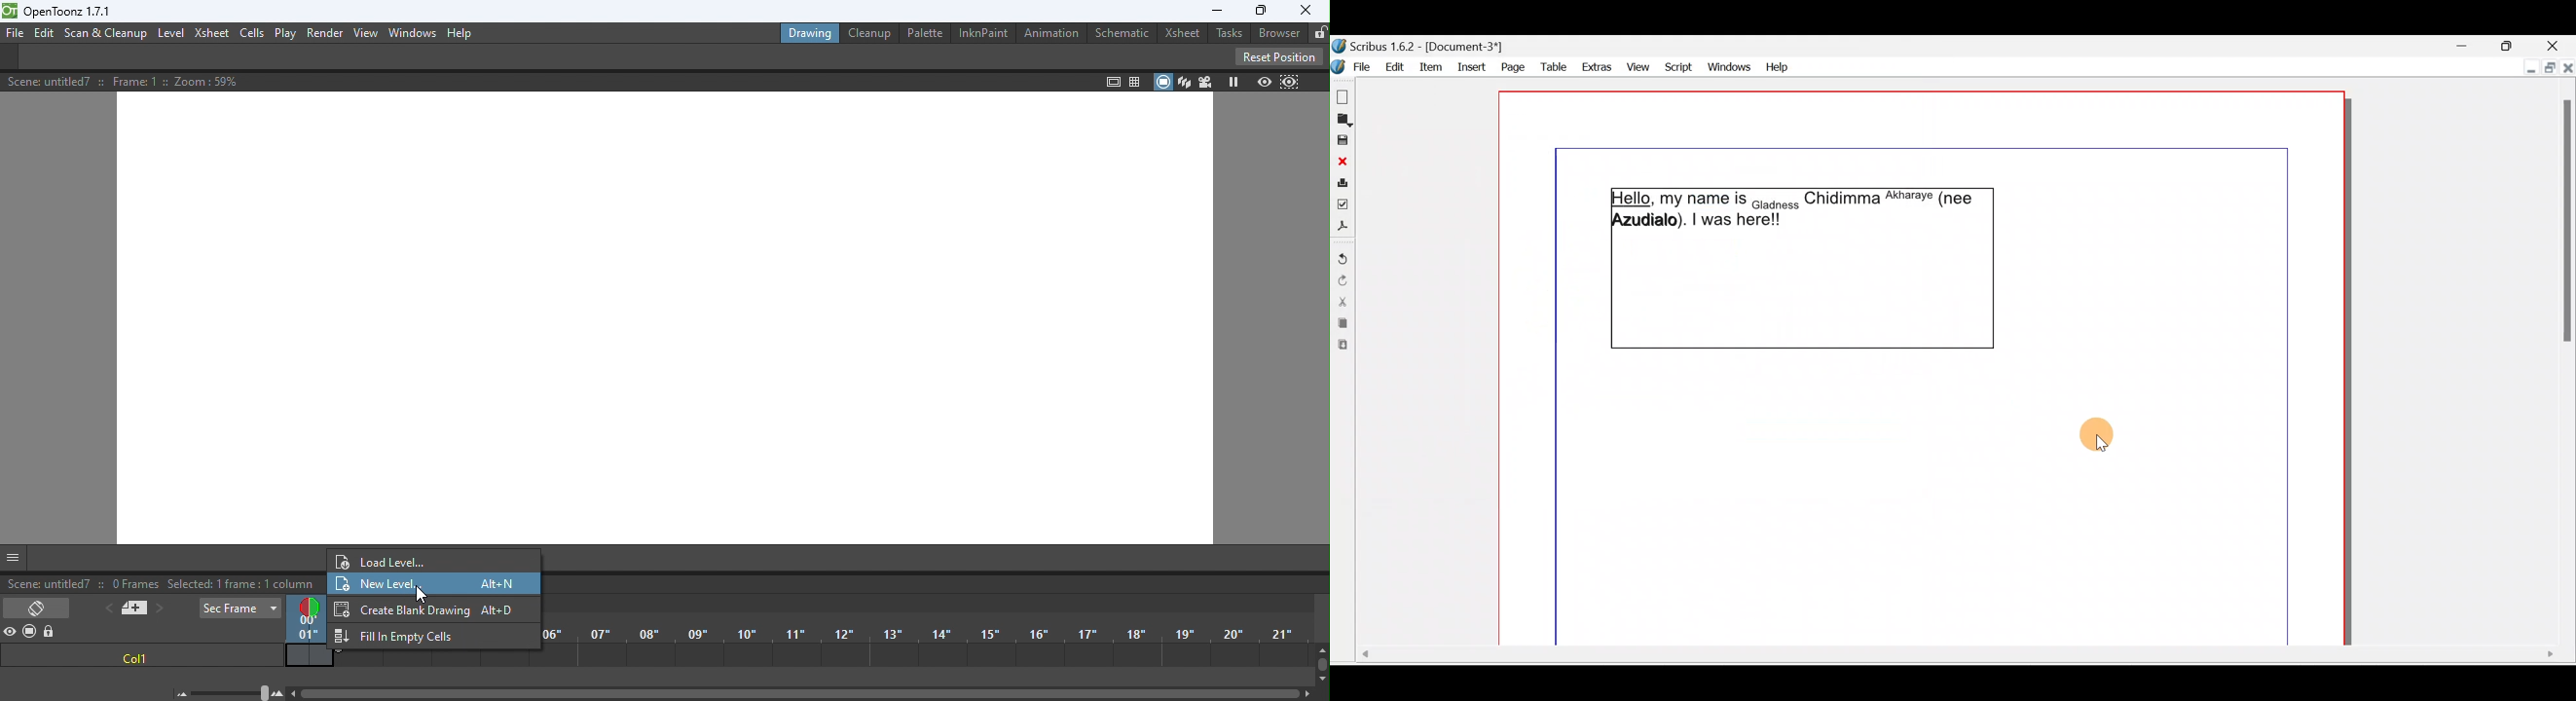 This screenshot has height=728, width=2576. What do you see at coordinates (1342, 185) in the screenshot?
I see `Print` at bounding box center [1342, 185].